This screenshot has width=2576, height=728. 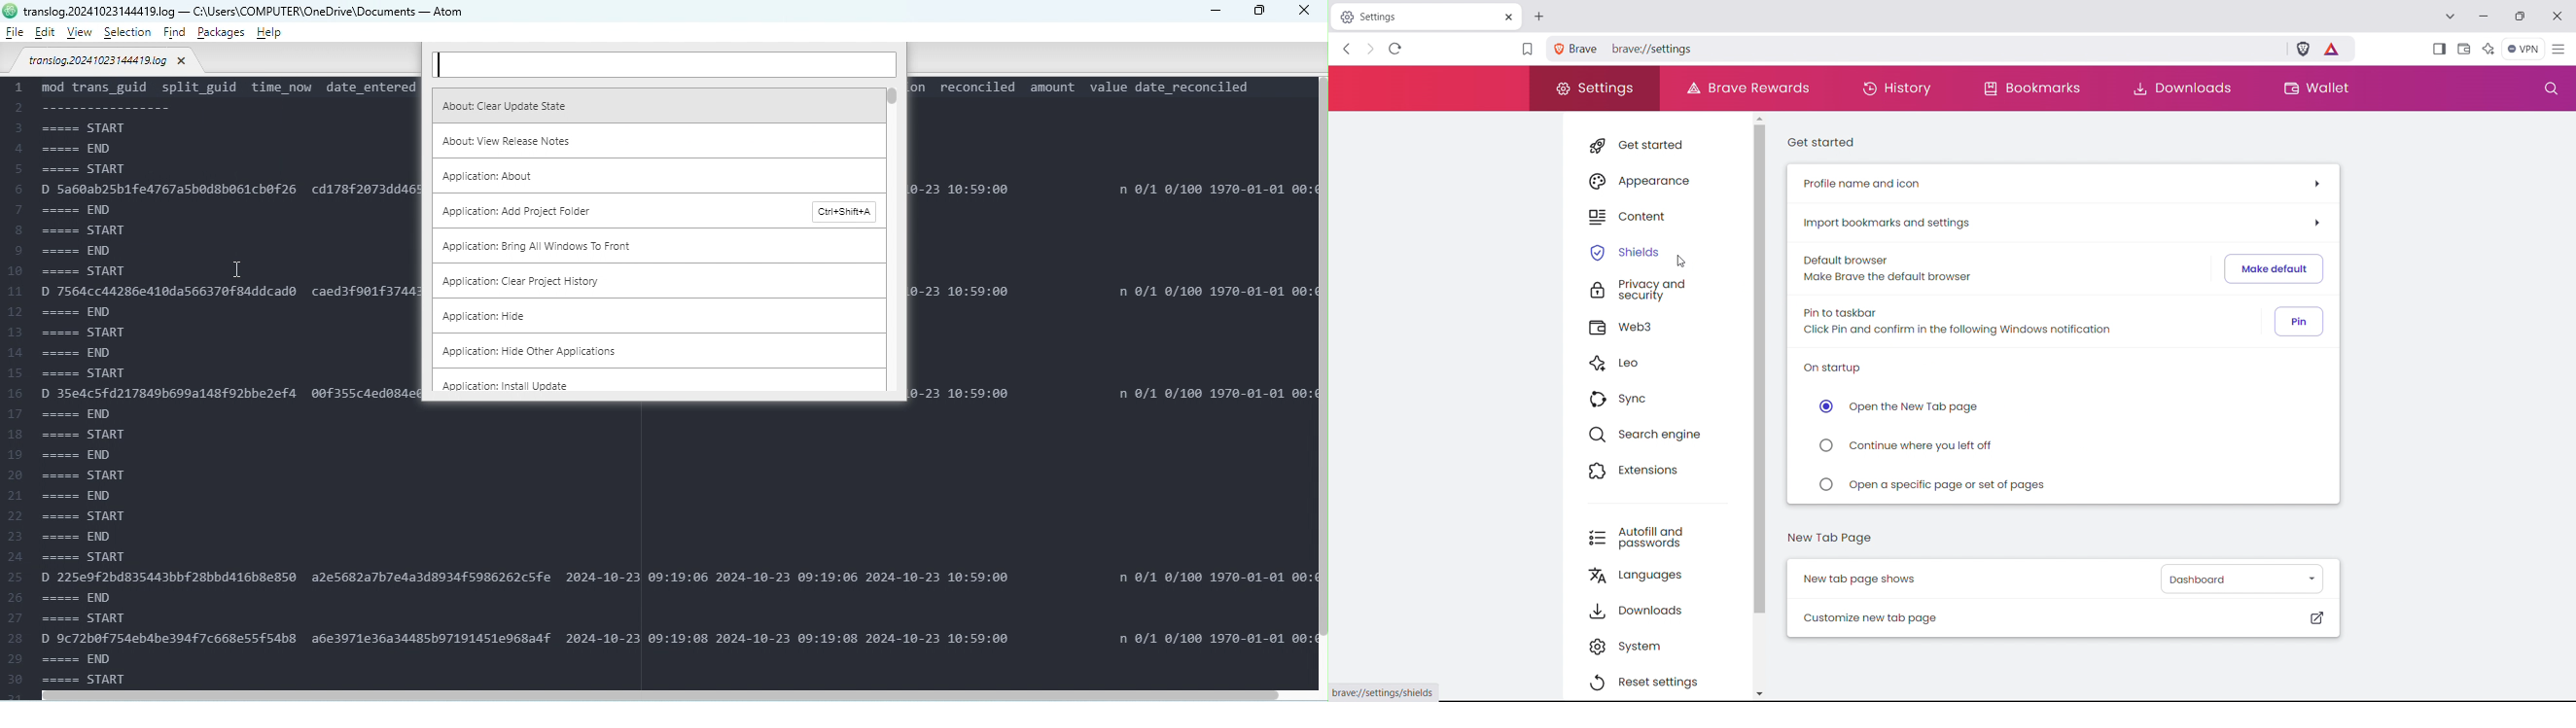 I want to click on profile name and icon, so click(x=2062, y=183).